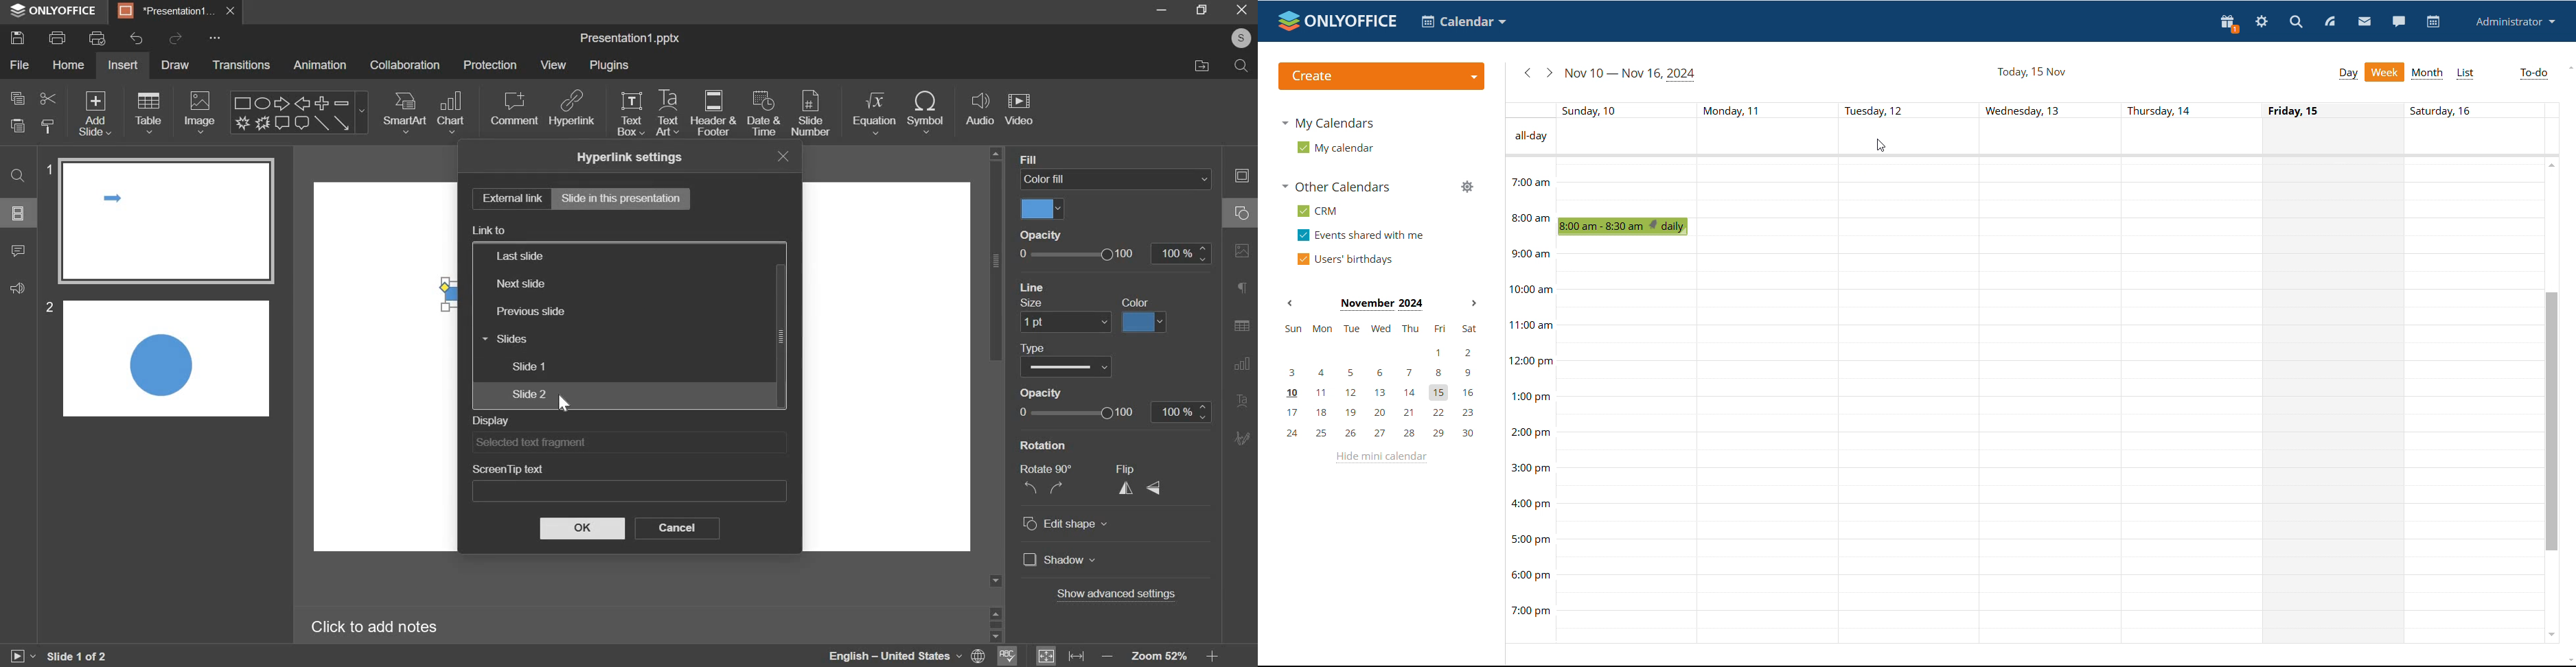 The height and width of the screenshot is (672, 2576). What do you see at coordinates (1154, 489) in the screenshot?
I see `flip vertically` at bounding box center [1154, 489].